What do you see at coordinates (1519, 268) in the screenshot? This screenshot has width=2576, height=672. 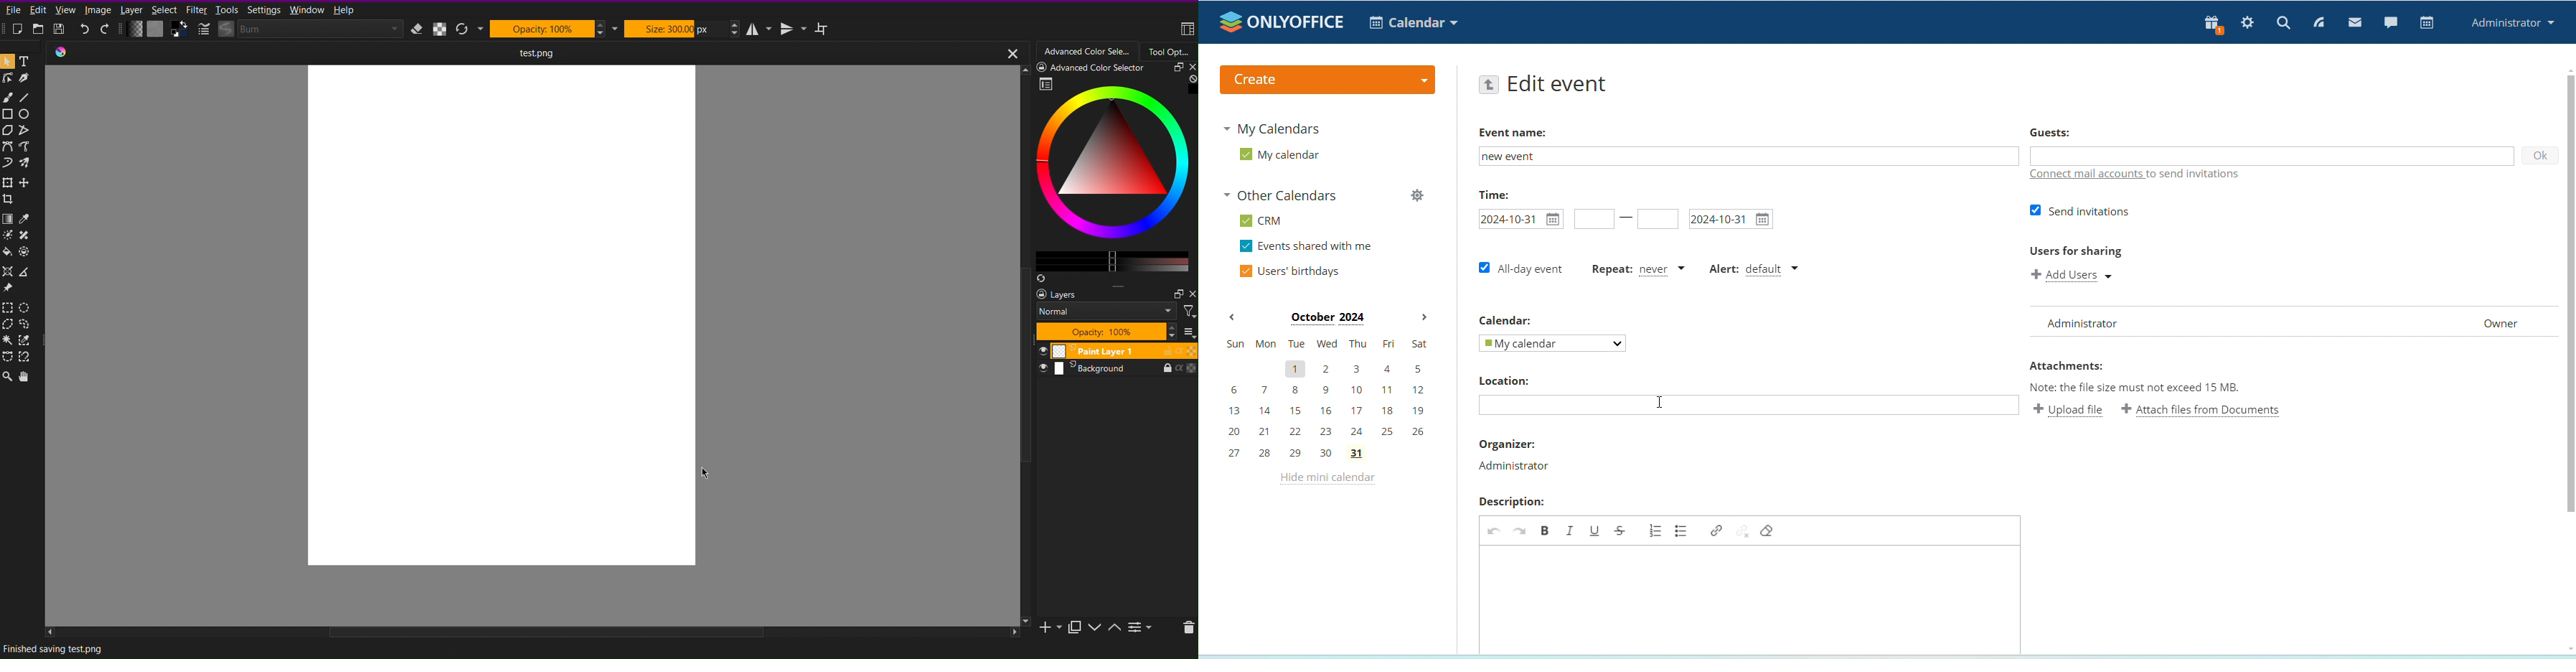 I see `all day event checkbox` at bounding box center [1519, 268].